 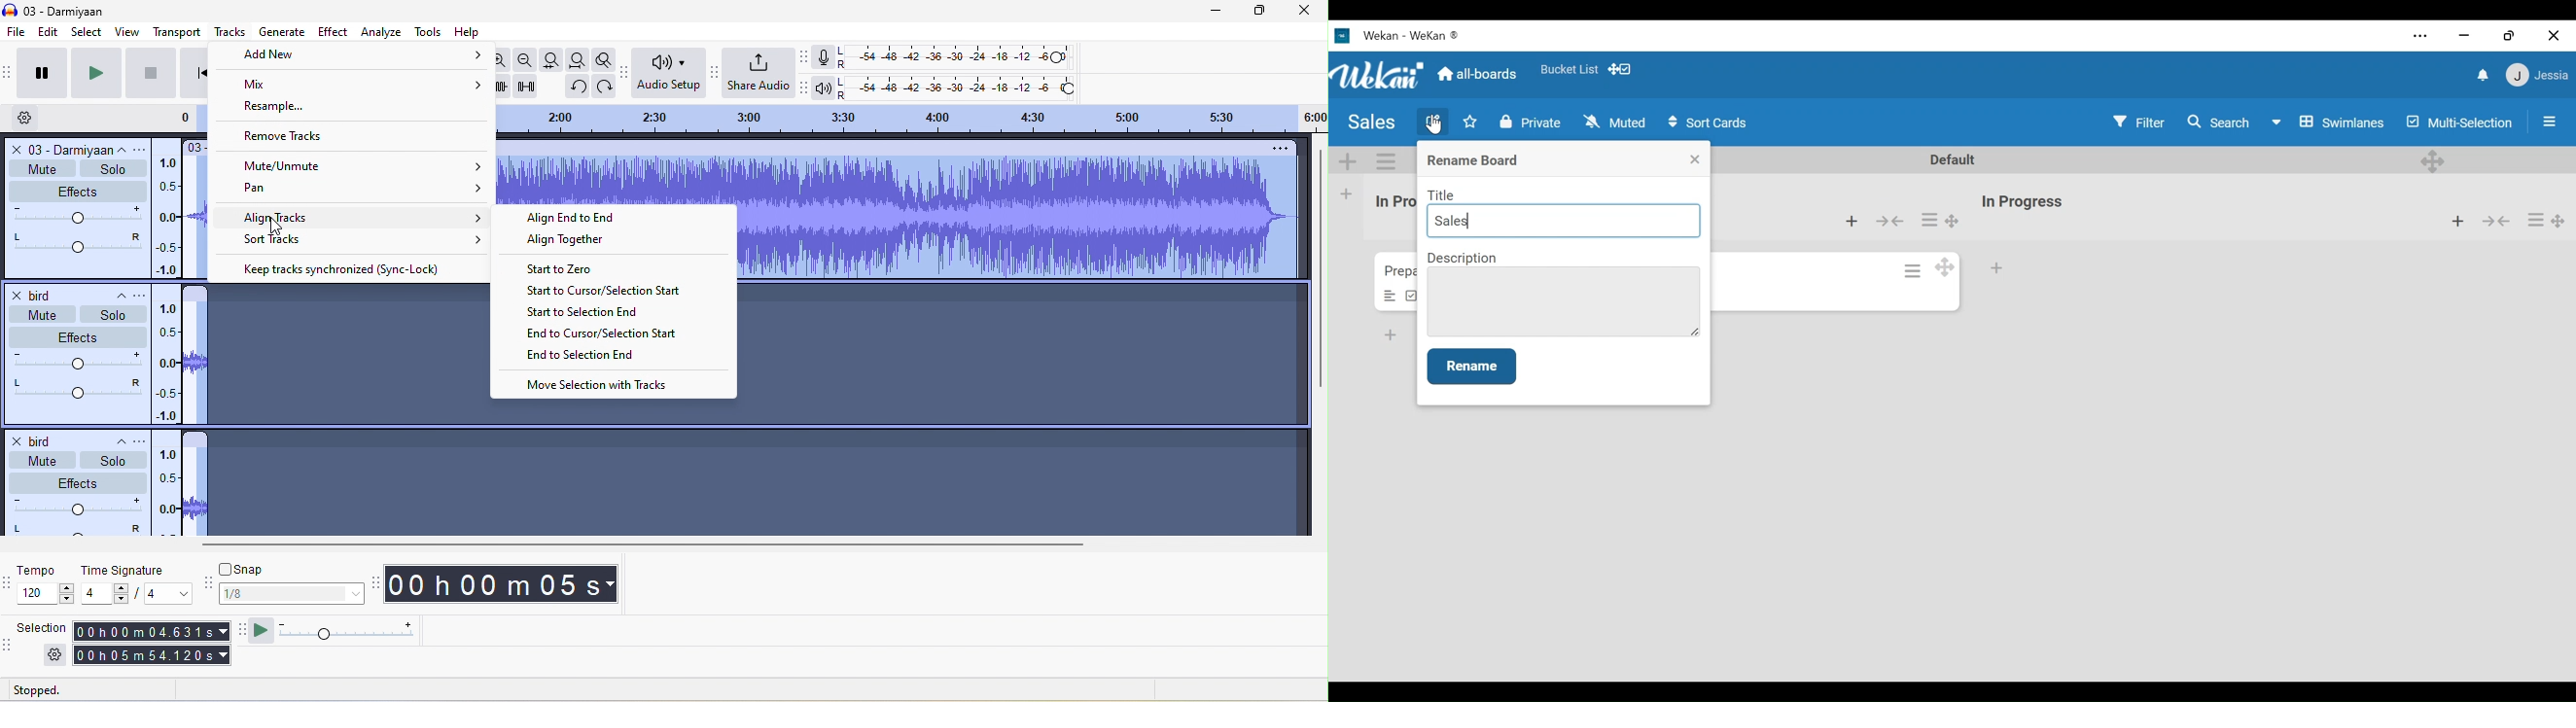 What do you see at coordinates (285, 108) in the screenshot?
I see `resample` at bounding box center [285, 108].